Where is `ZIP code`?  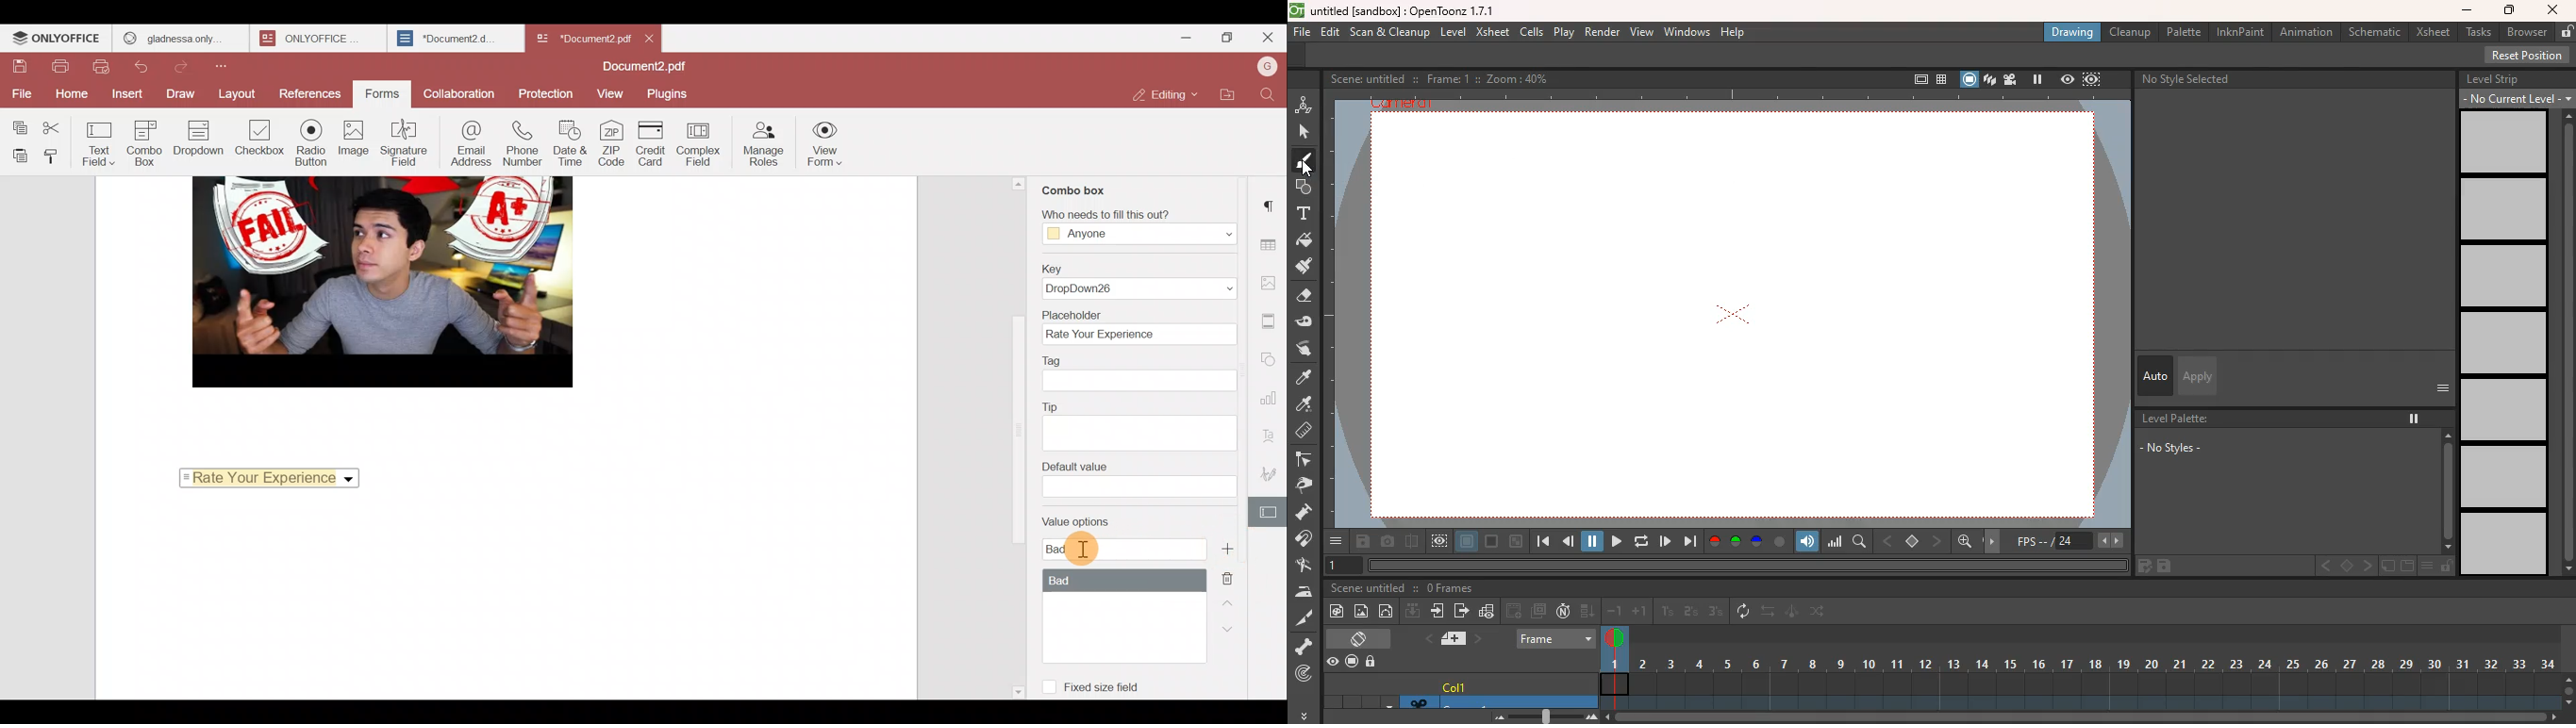 ZIP code is located at coordinates (612, 145).